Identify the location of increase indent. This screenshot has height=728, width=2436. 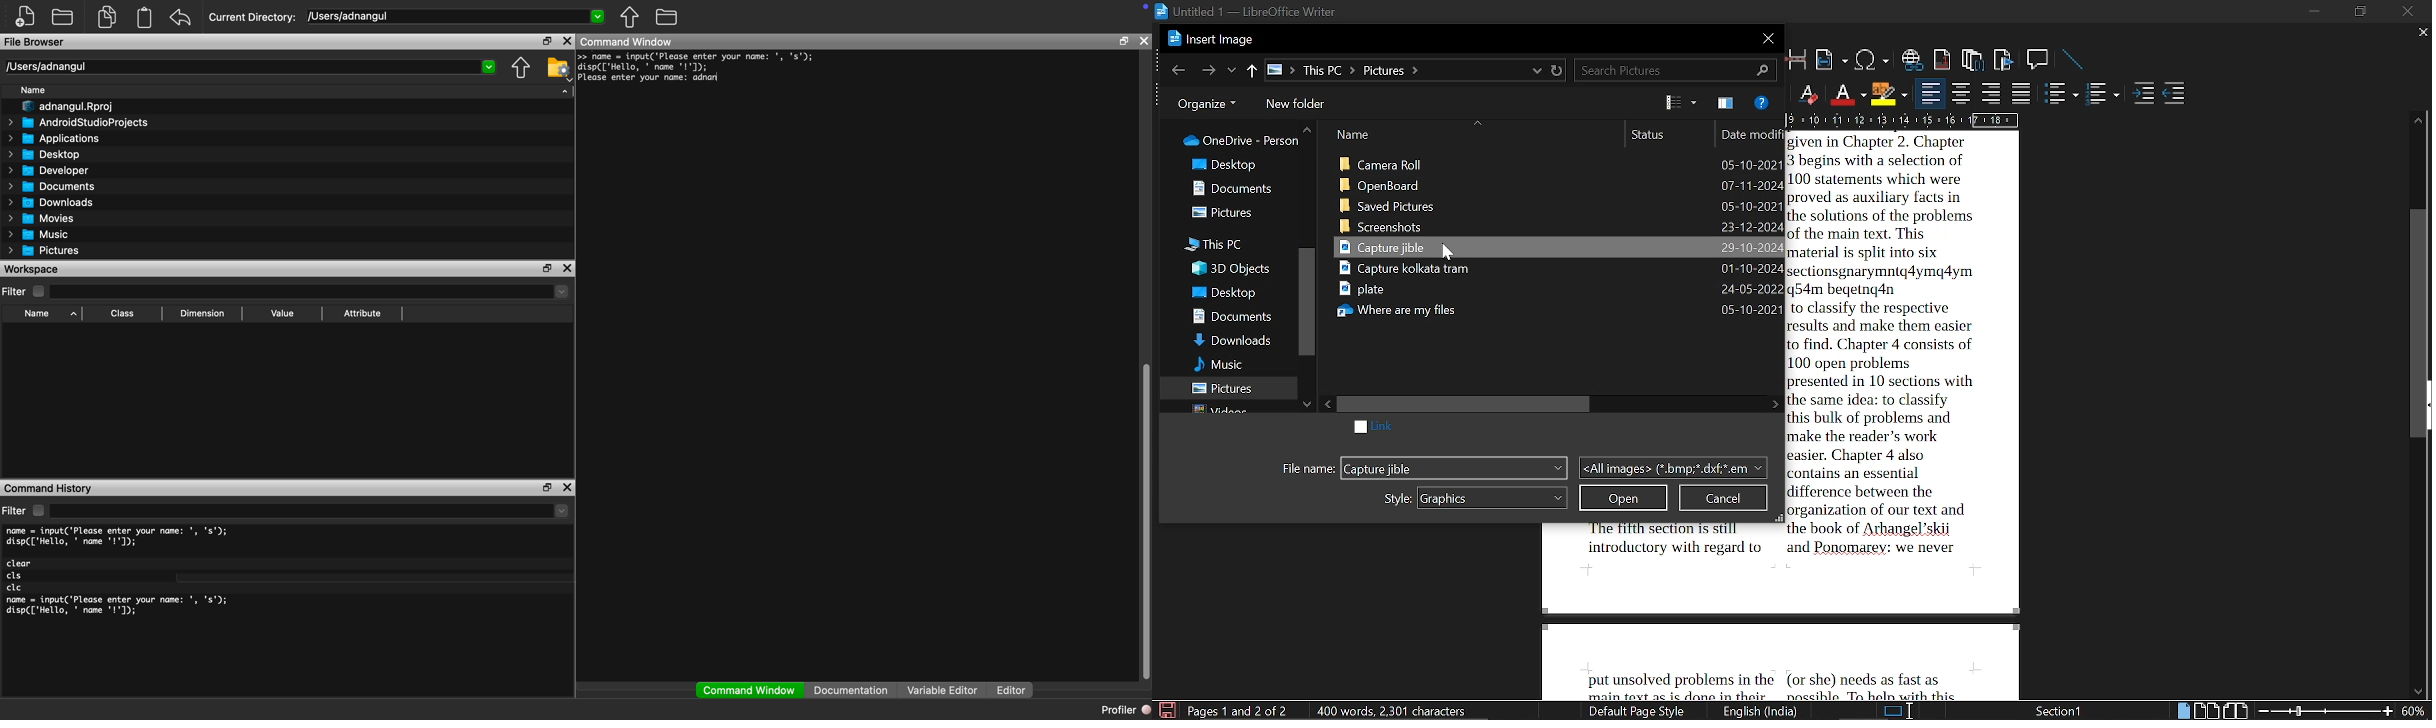
(2145, 93).